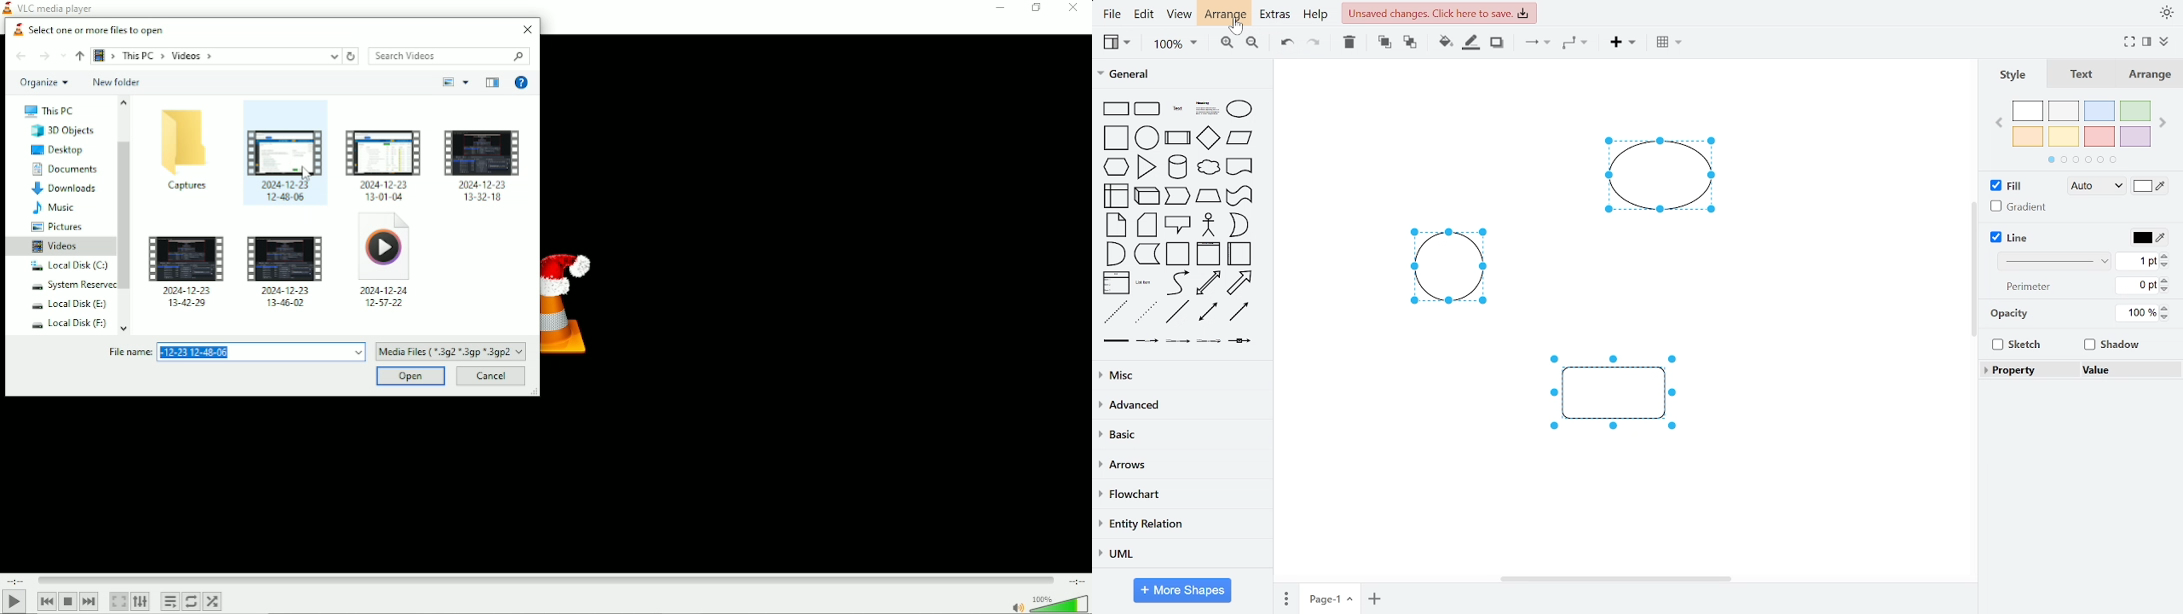 The image size is (2184, 616). I want to click on curve, so click(1176, 283).